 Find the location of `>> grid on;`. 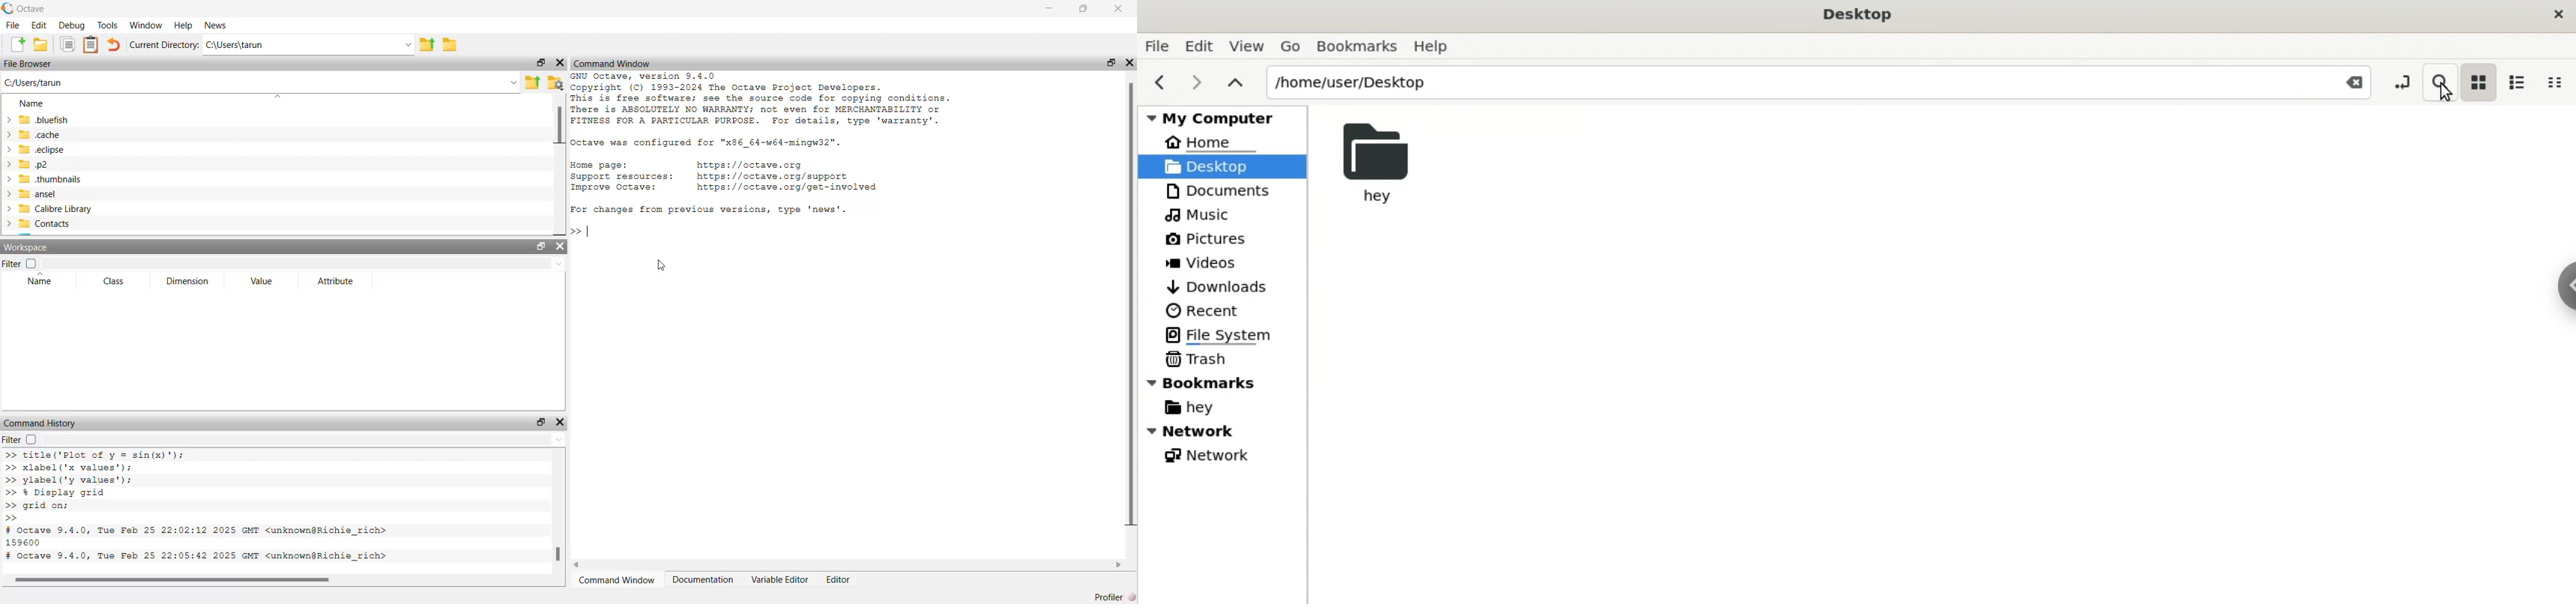

>> grid on; is located at coordinates (37, 506).